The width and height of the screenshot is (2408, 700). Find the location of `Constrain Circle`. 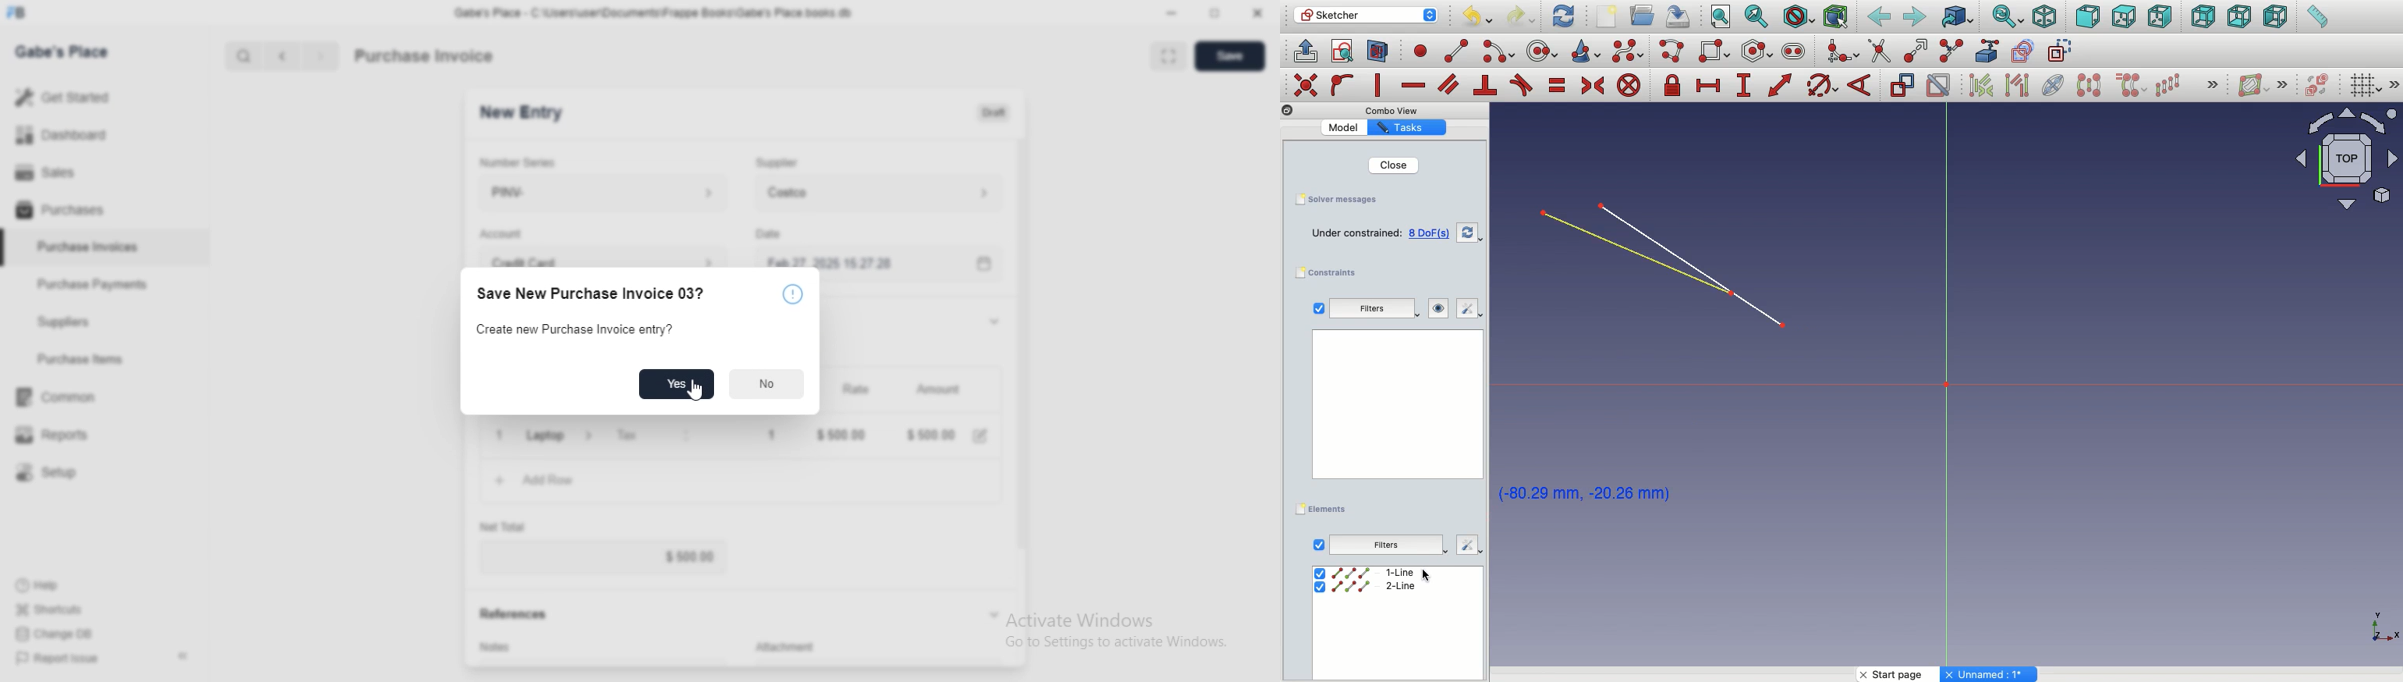

Constrain Circle is located at coordinates (1823, 85).